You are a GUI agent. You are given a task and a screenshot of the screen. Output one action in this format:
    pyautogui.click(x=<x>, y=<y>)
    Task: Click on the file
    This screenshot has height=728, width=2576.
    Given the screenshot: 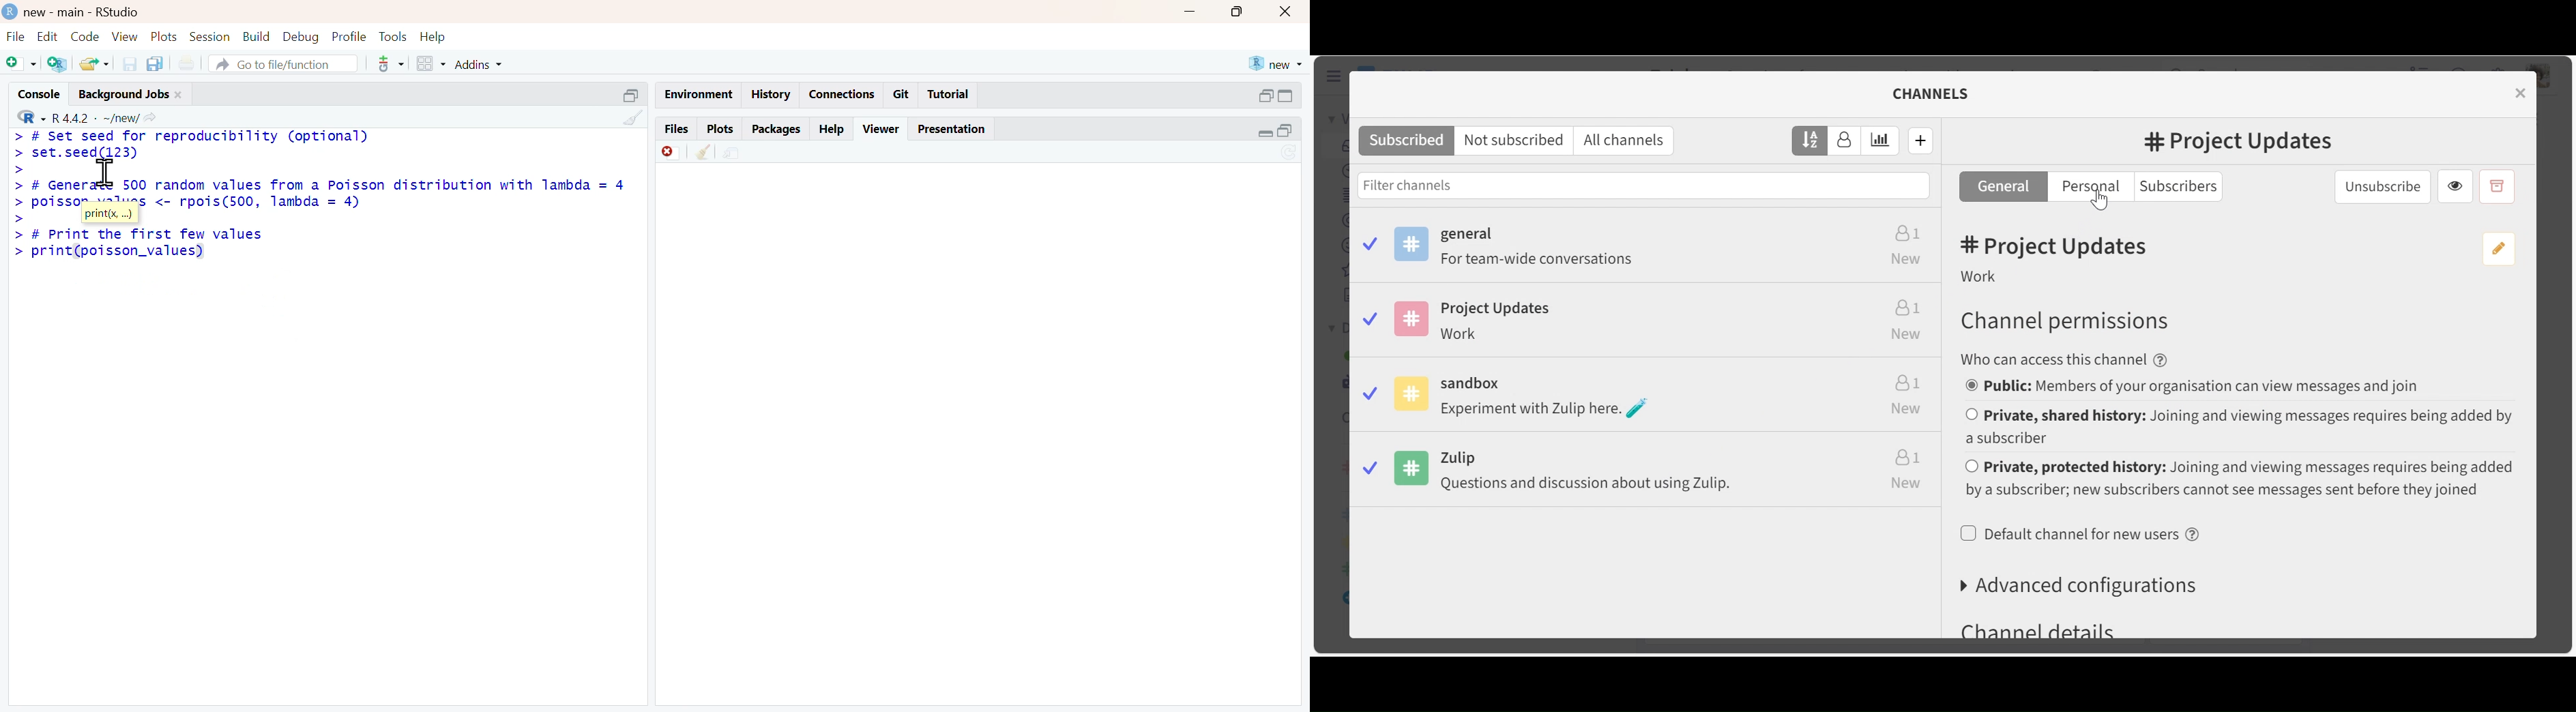 What is the action you would take?
    pyautogui.click(x=18, y=36)
    